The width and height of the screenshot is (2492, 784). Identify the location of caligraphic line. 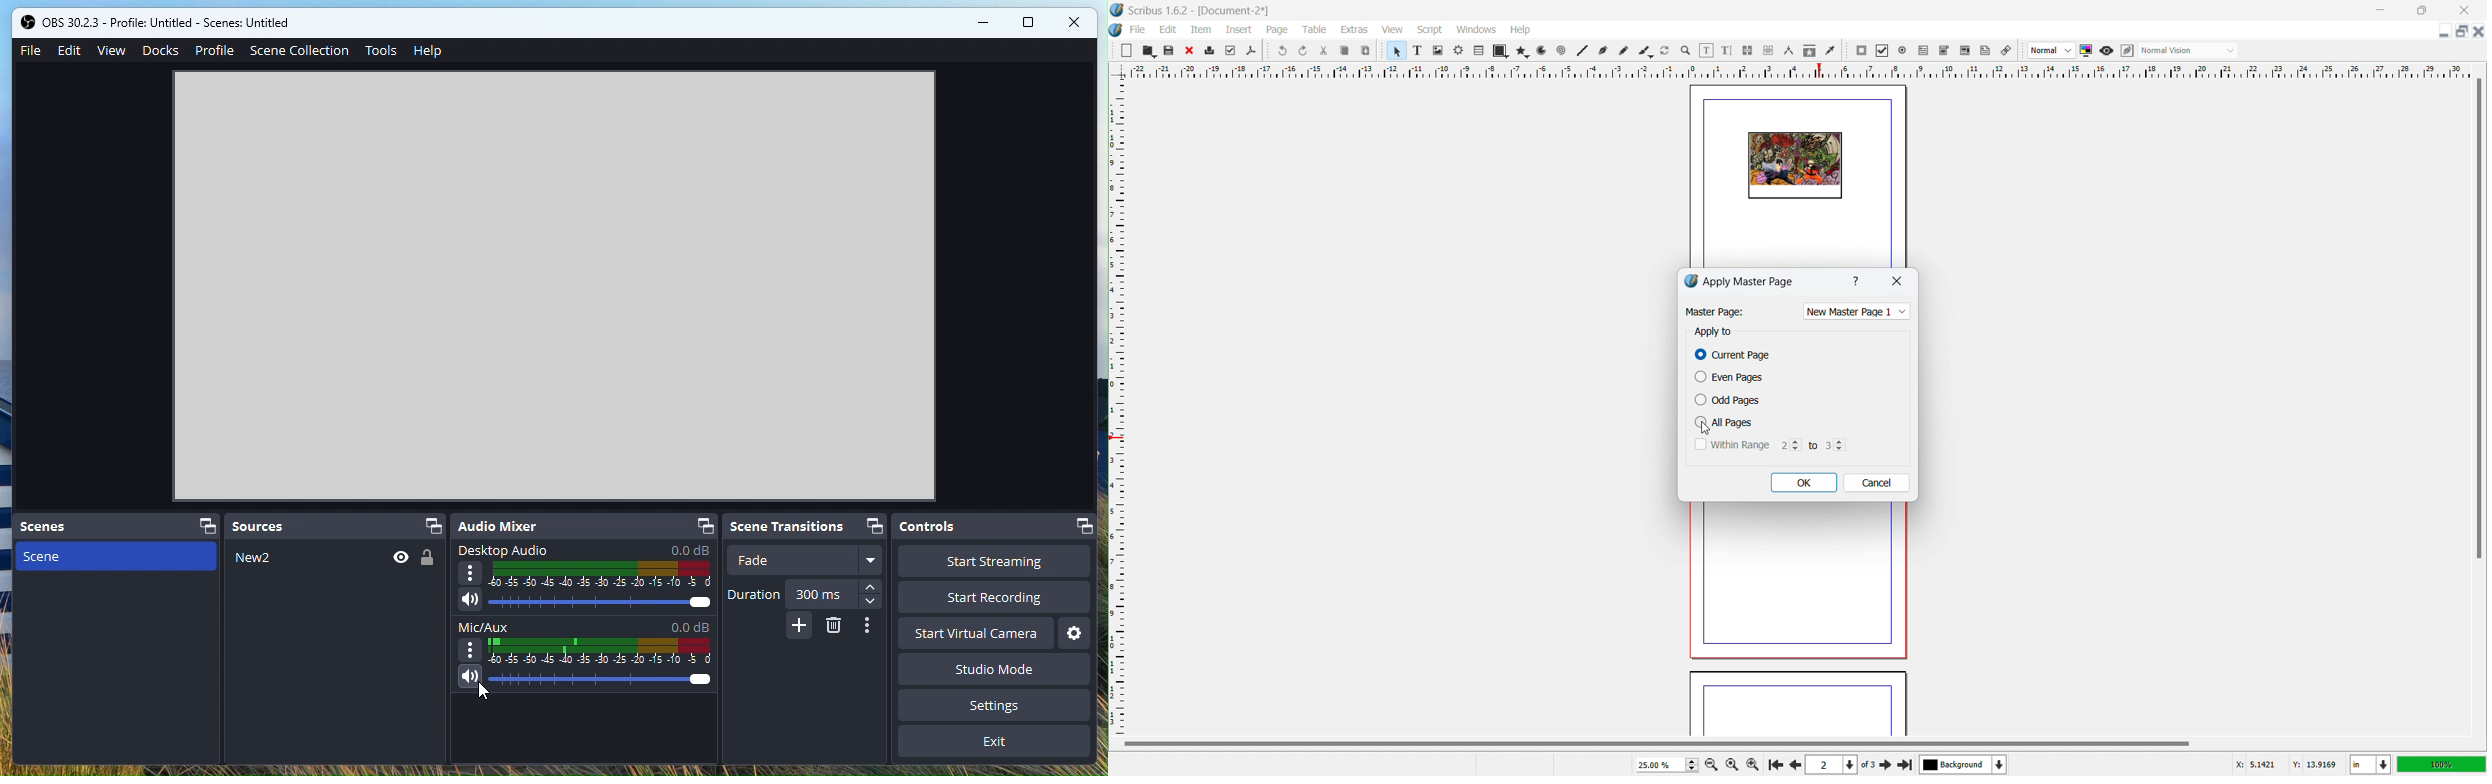
(1645, 51).